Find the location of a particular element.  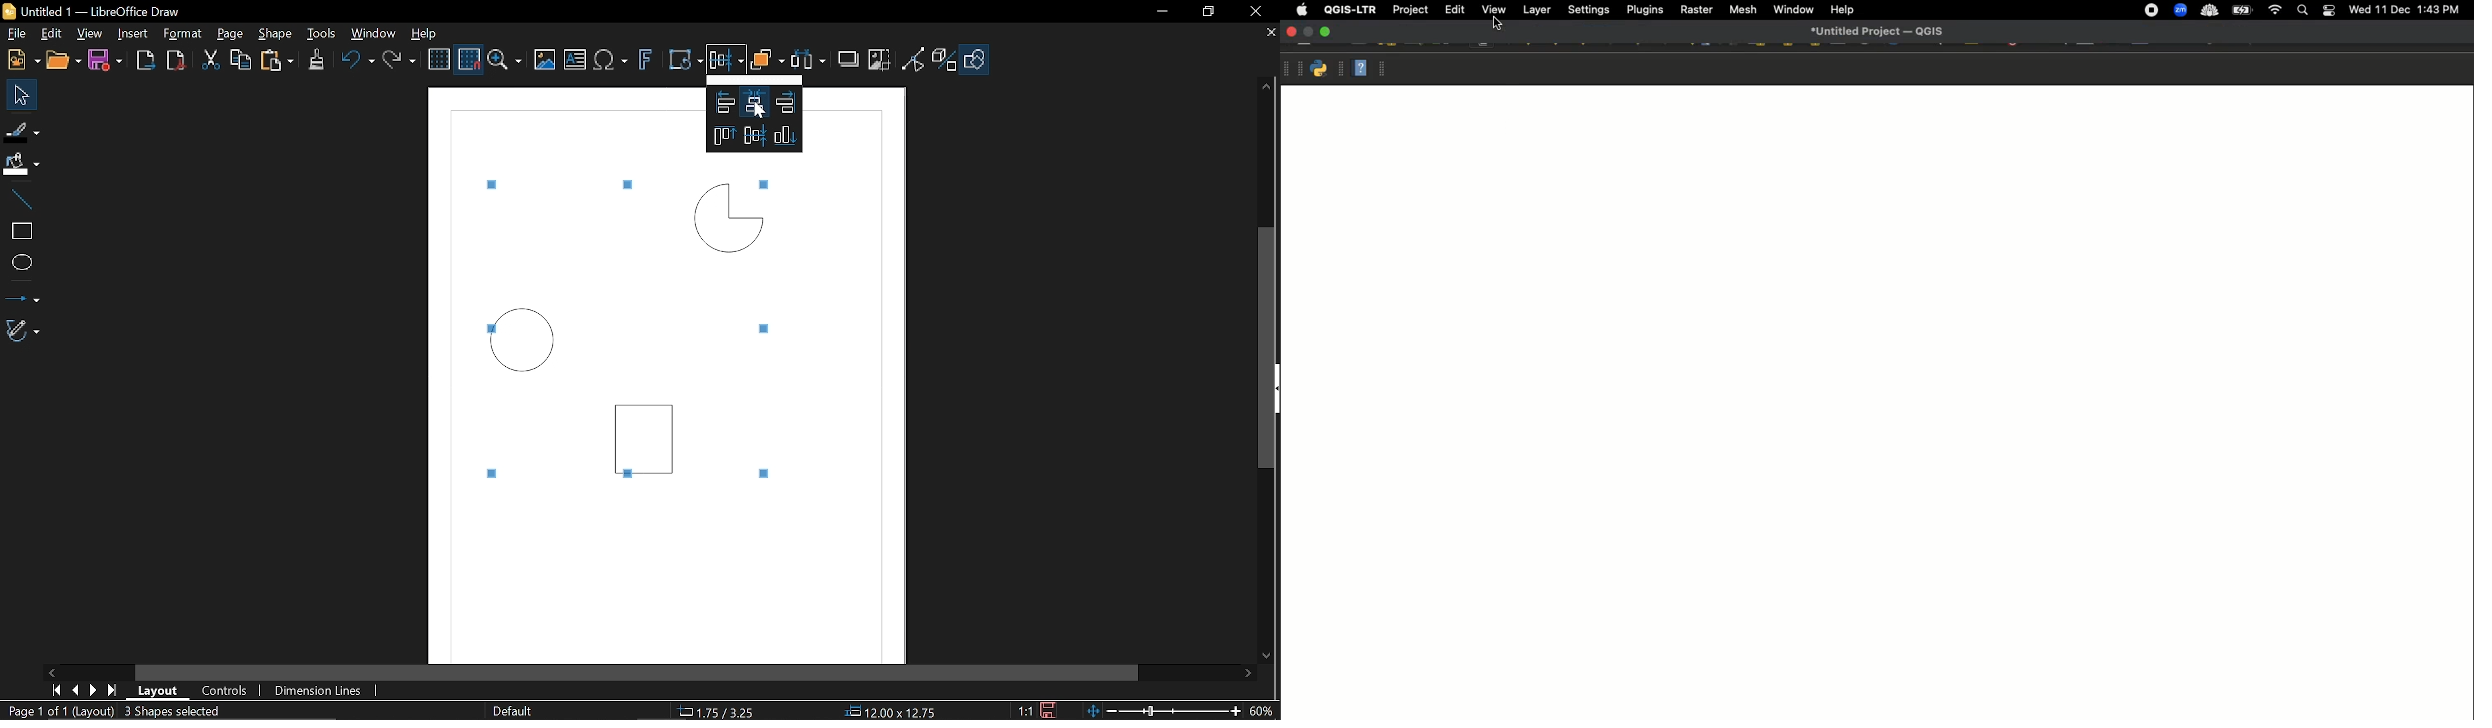

Change zoom is located at coordinates (1162, 712).